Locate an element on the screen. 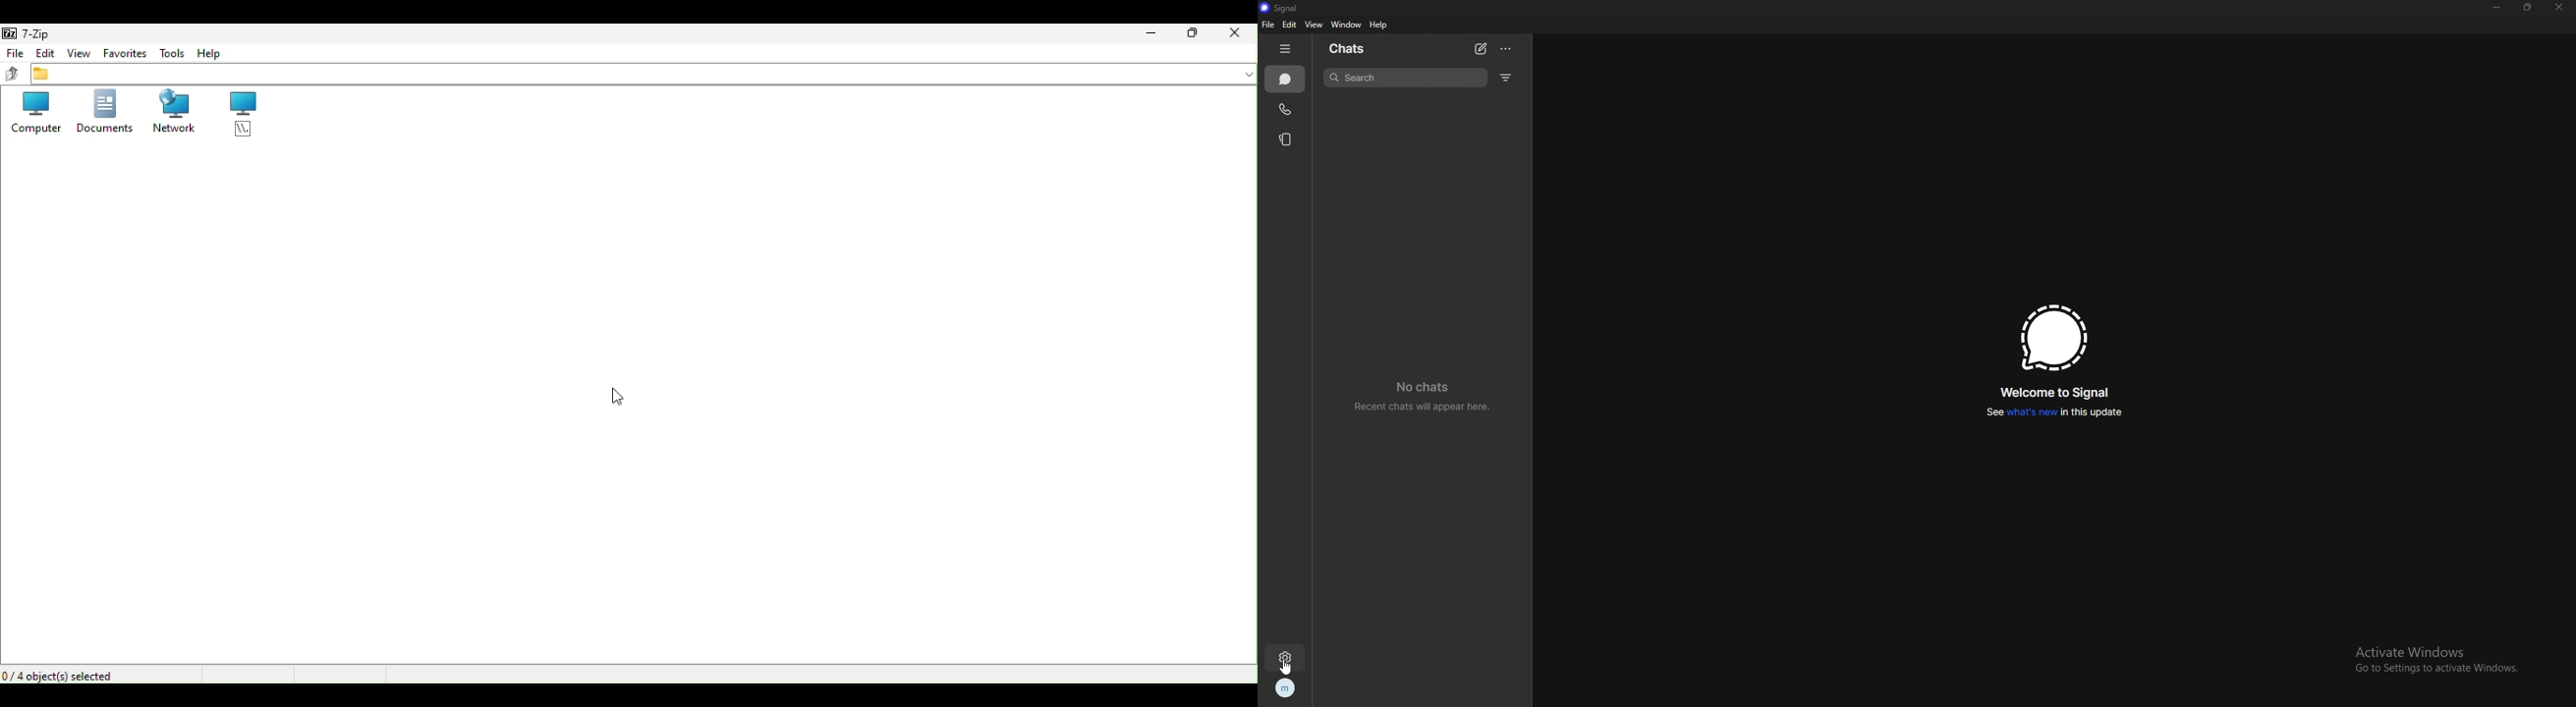  minimize is located at coordinates (2497, 7).